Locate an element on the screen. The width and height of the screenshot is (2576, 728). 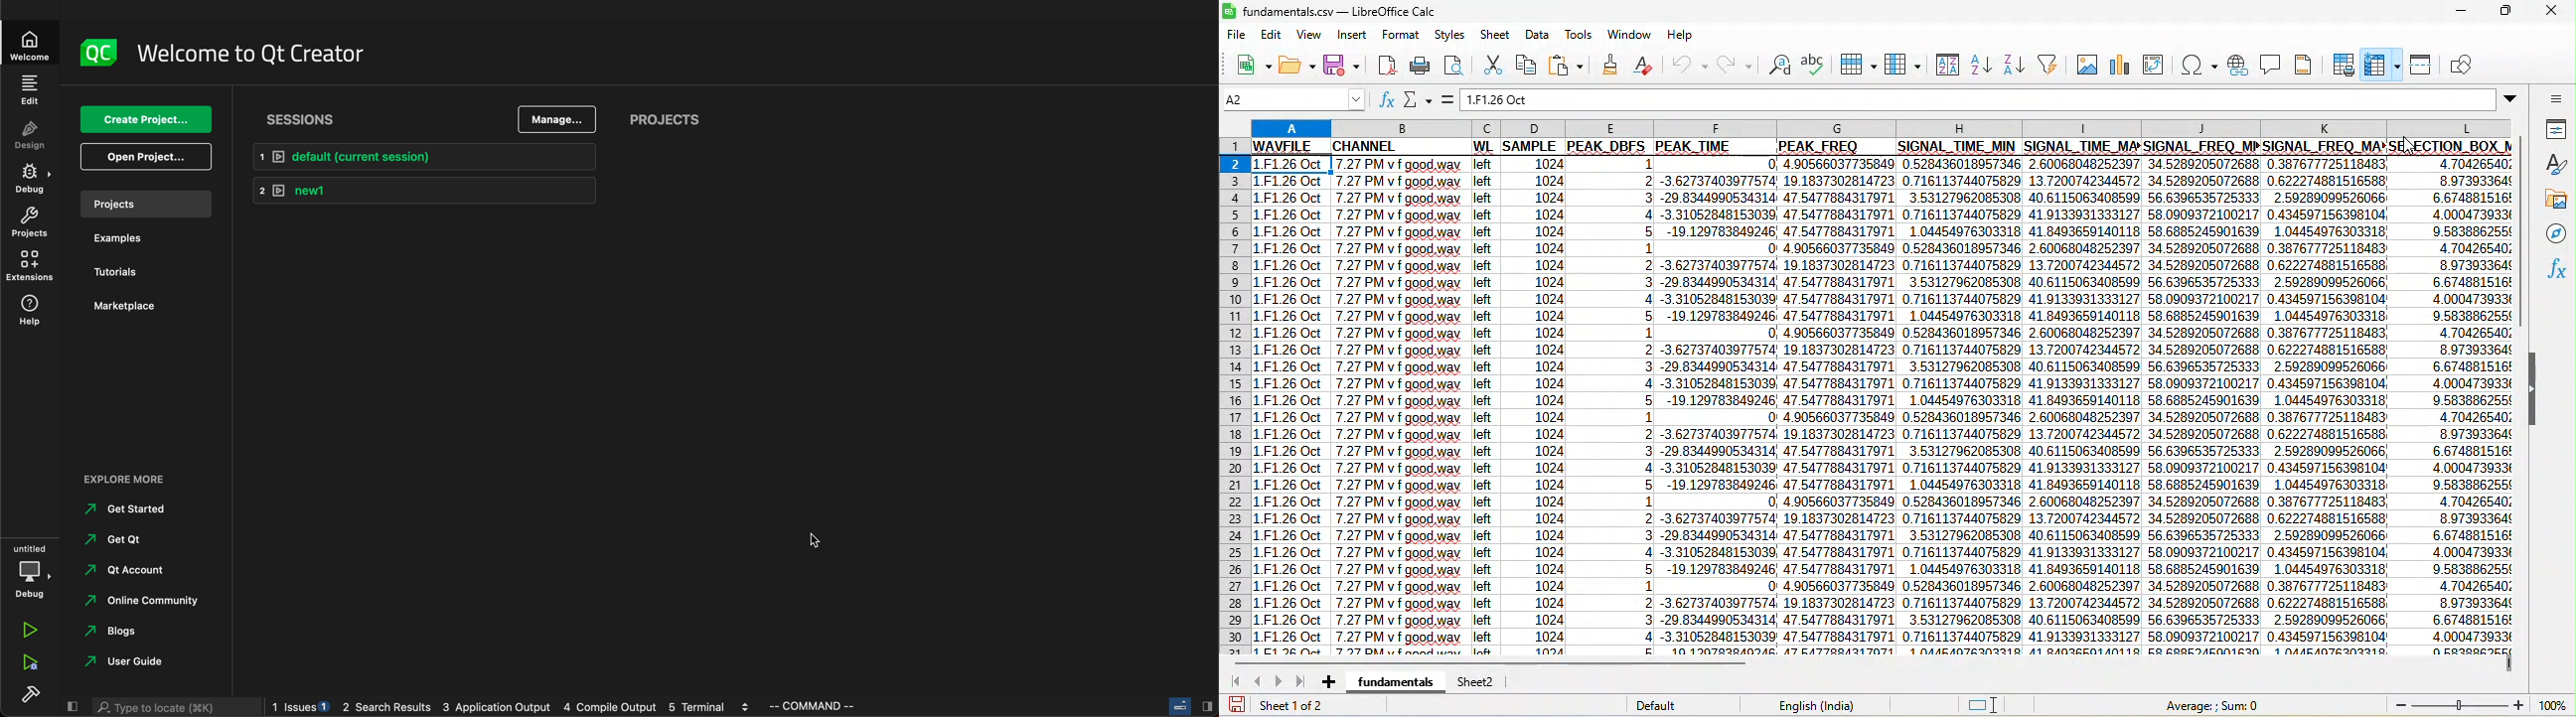
manage is located at coordinates (561, 120).